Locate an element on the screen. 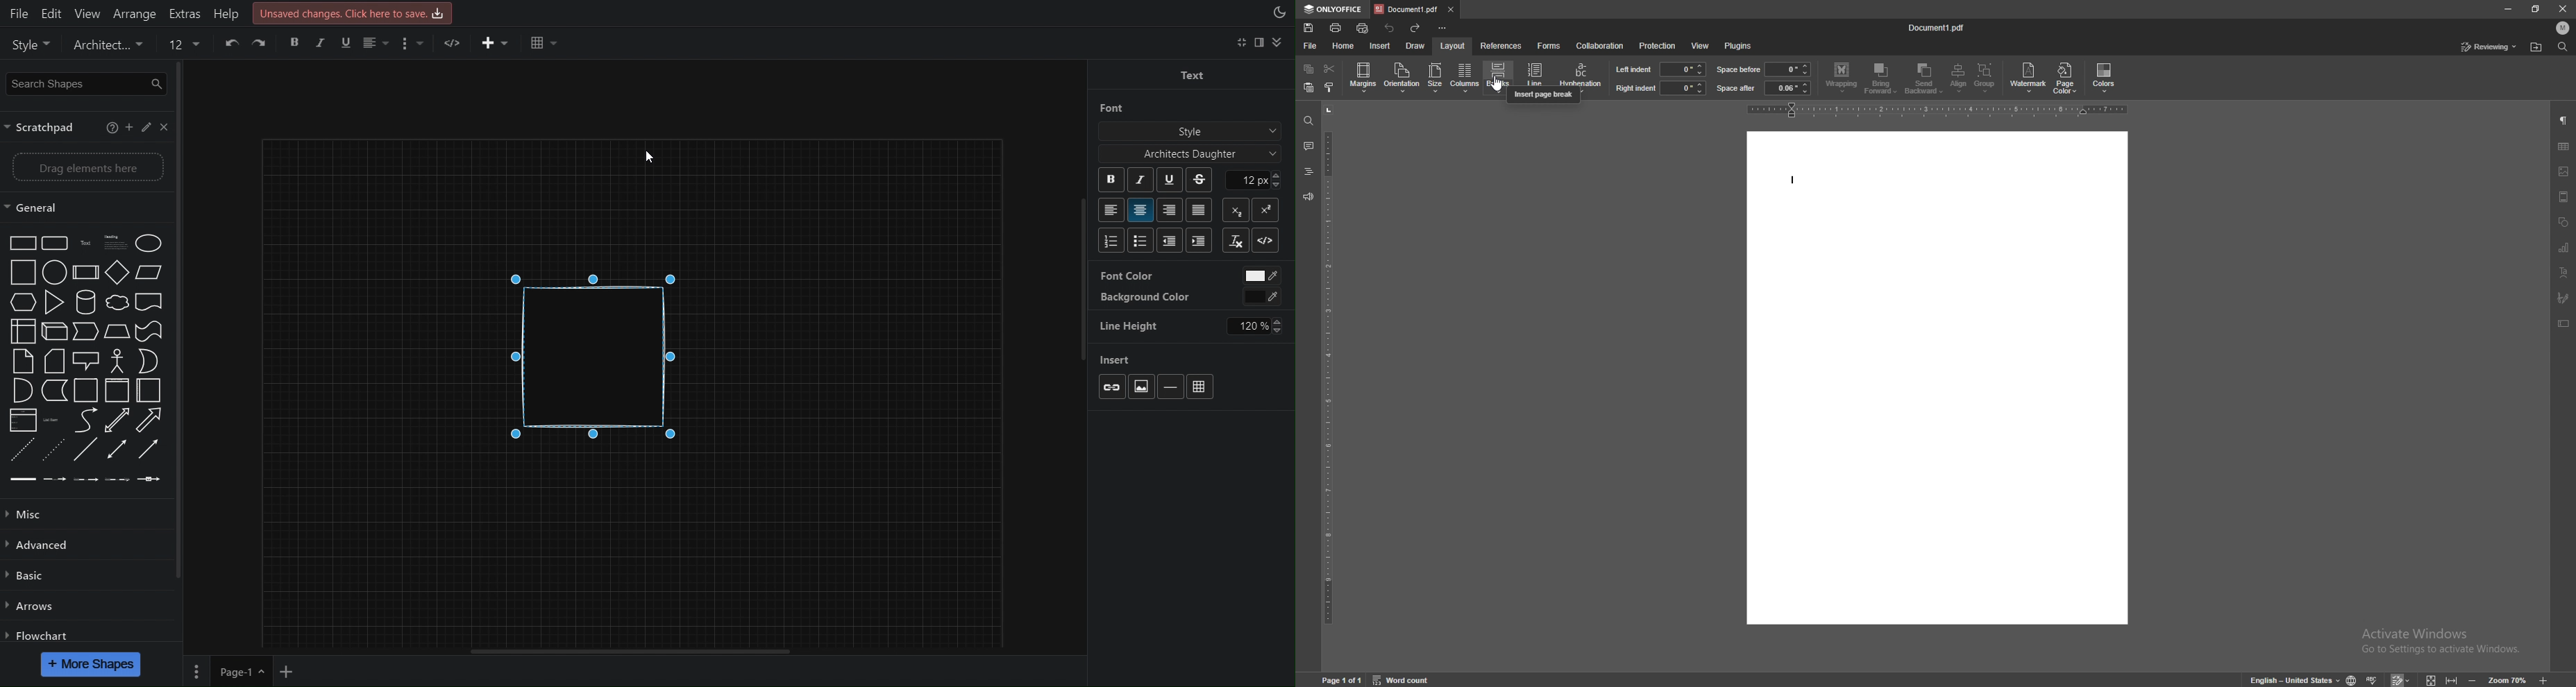 The image size is (2576, 700). zoom 70% is located at coordinates (2511, 678).